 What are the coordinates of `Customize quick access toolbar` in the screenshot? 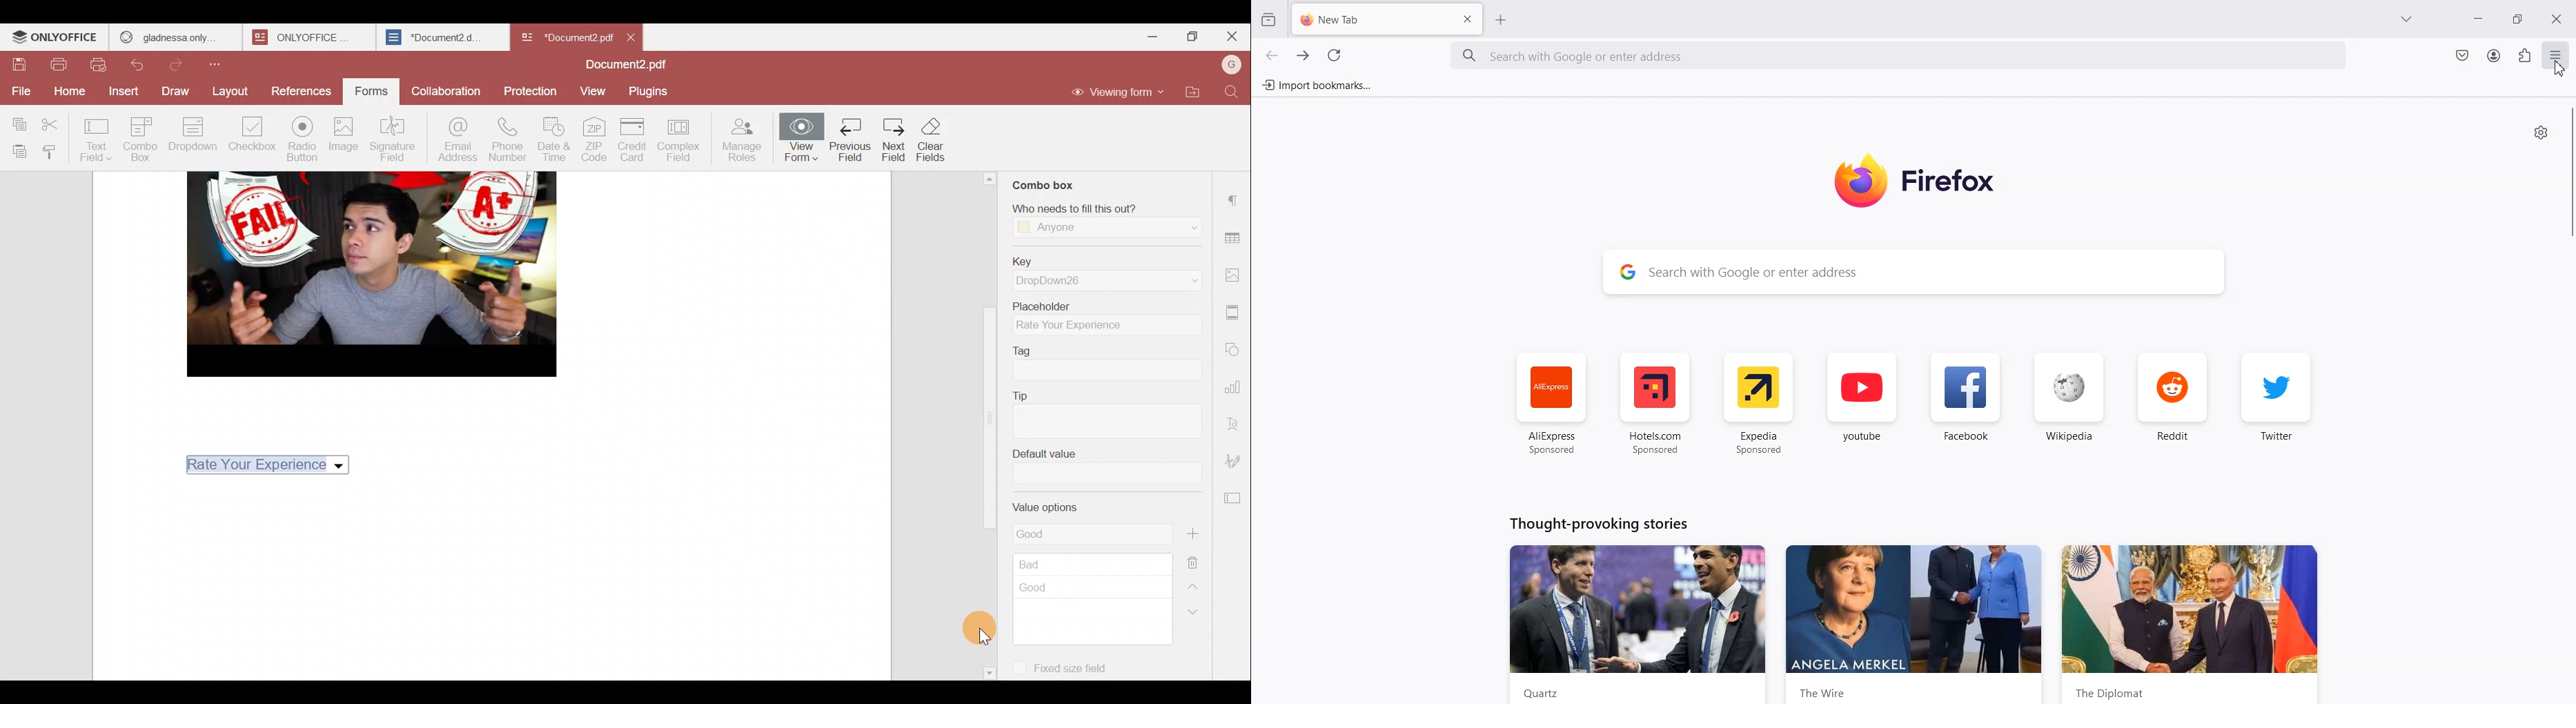 It's located at (219, 66).